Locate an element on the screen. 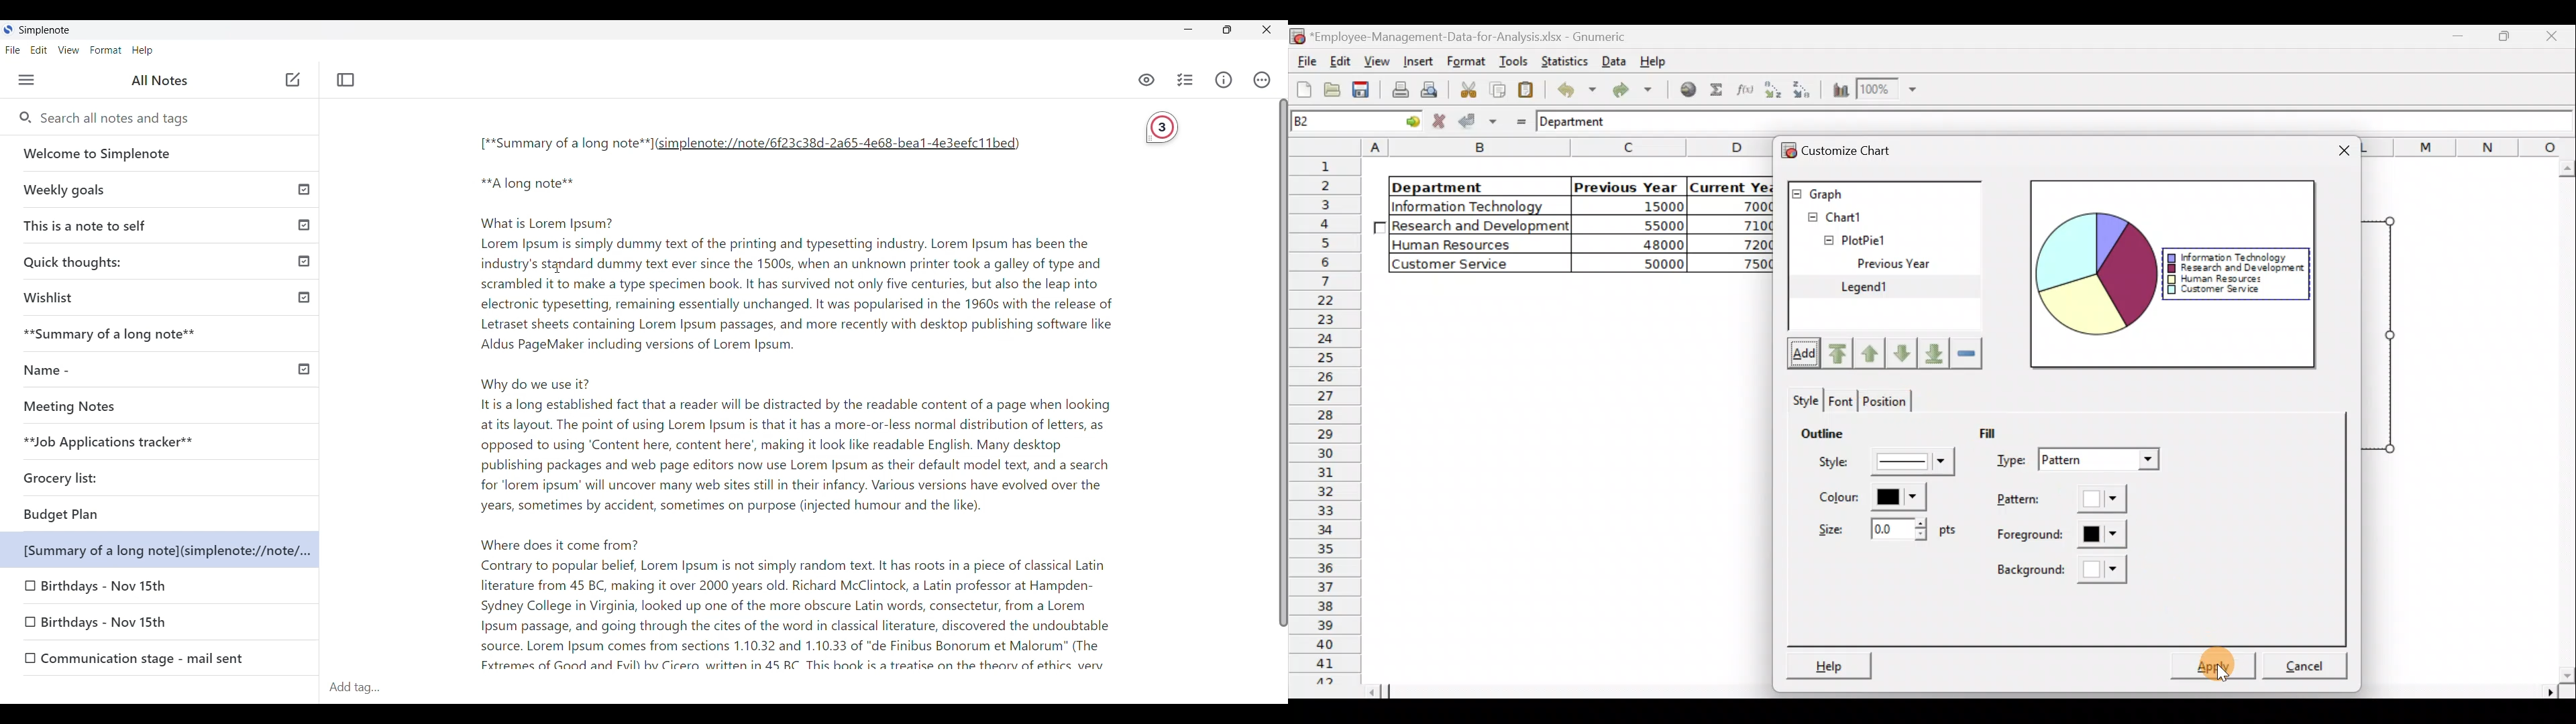 This screenshot has height=728, width=2576. Move down is located at coordinates (1901, 353).